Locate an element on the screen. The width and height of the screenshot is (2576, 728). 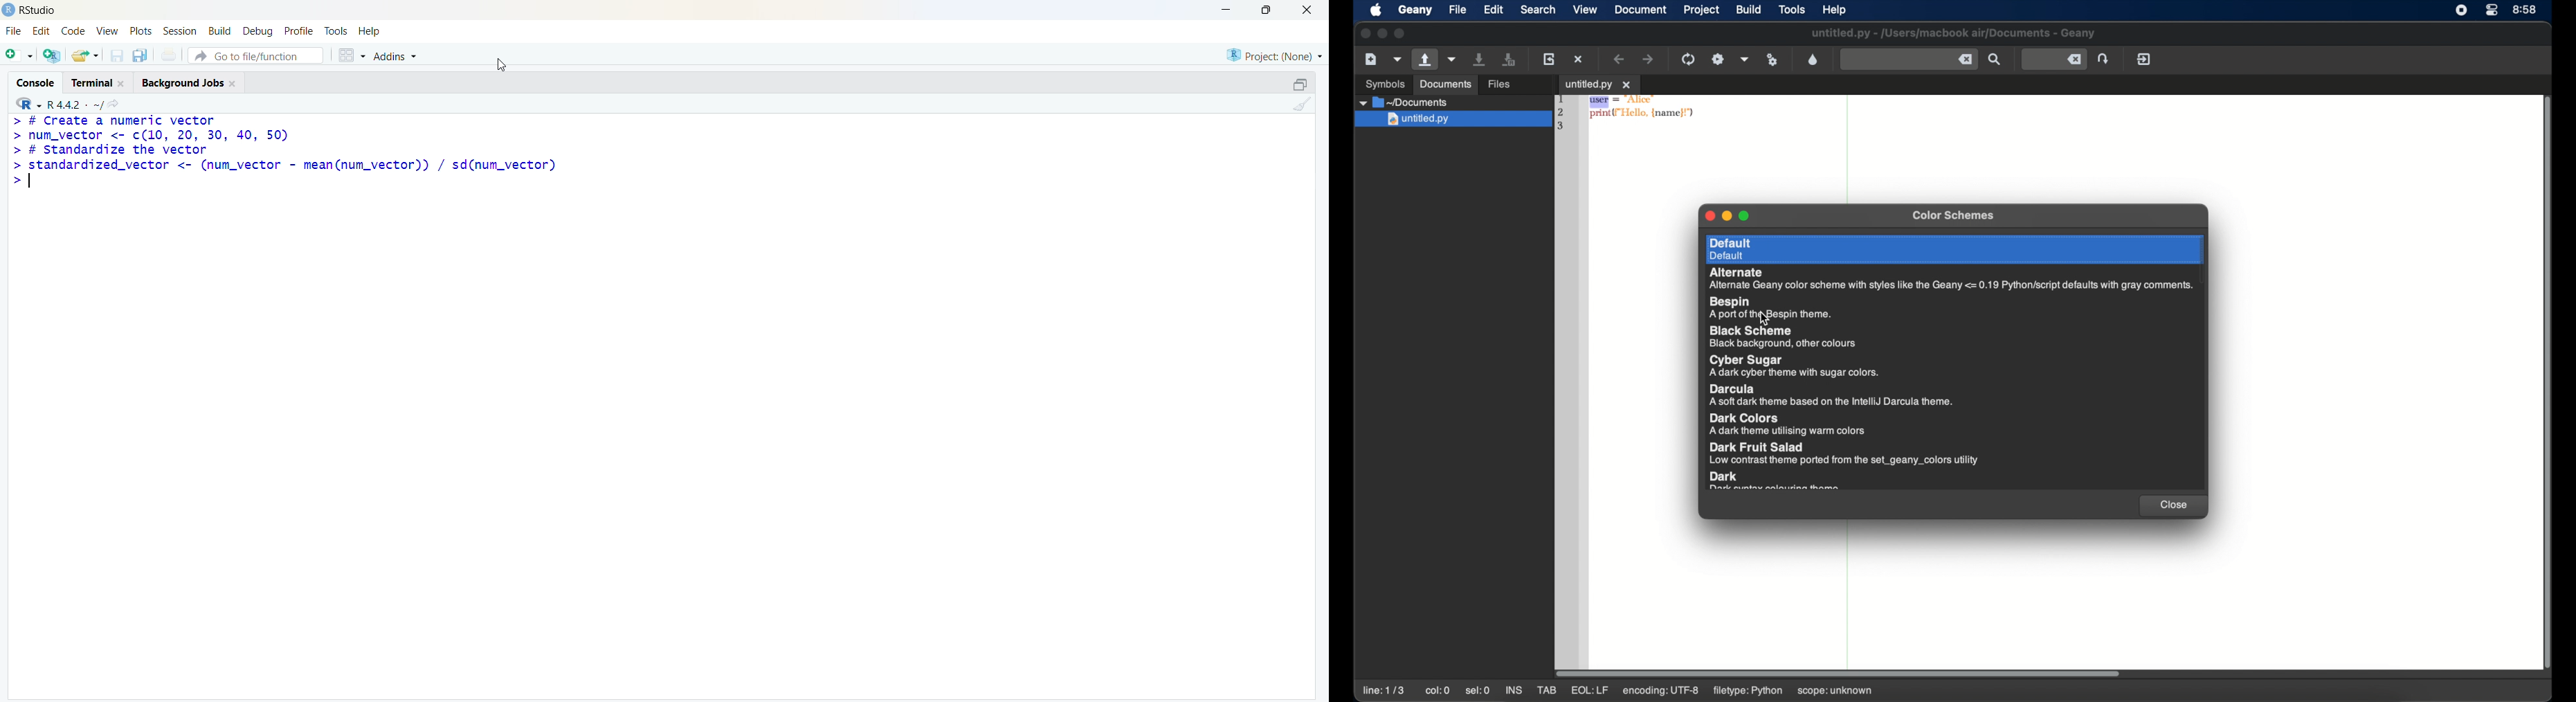
close is located at coordinates (233, 84).